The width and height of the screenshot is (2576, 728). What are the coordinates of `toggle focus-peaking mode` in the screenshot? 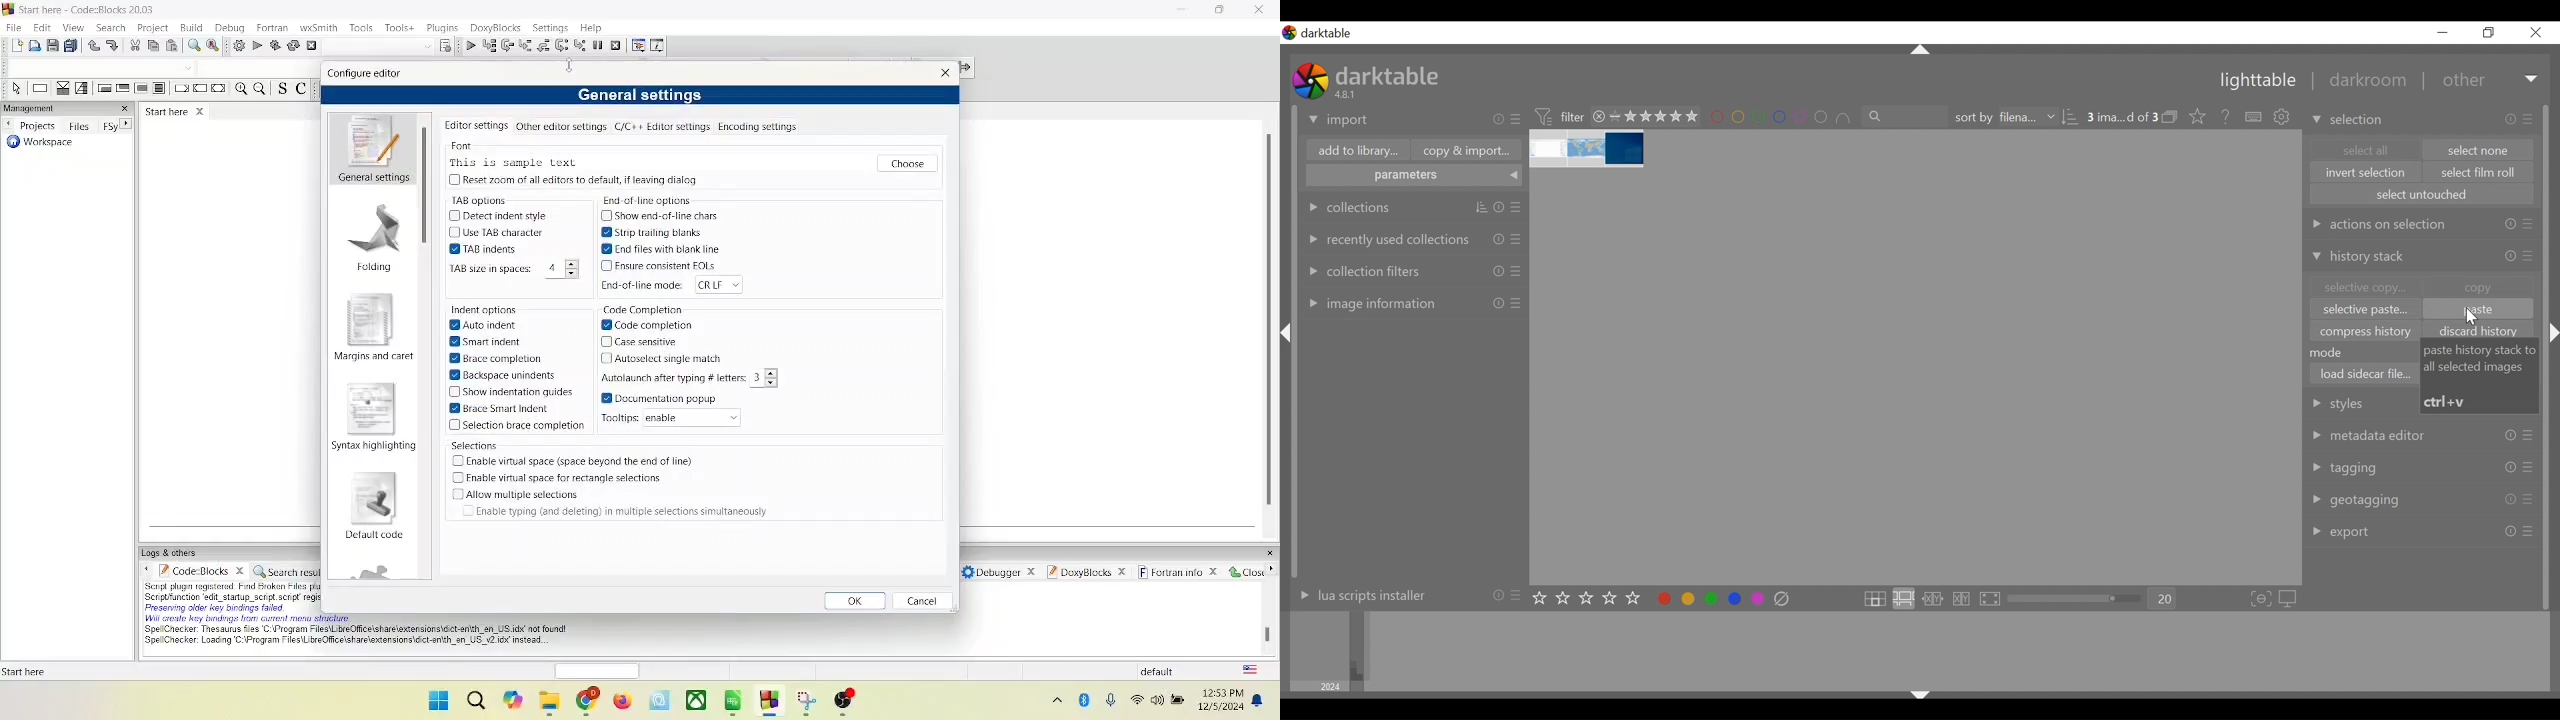 It's located at (2261, 599).